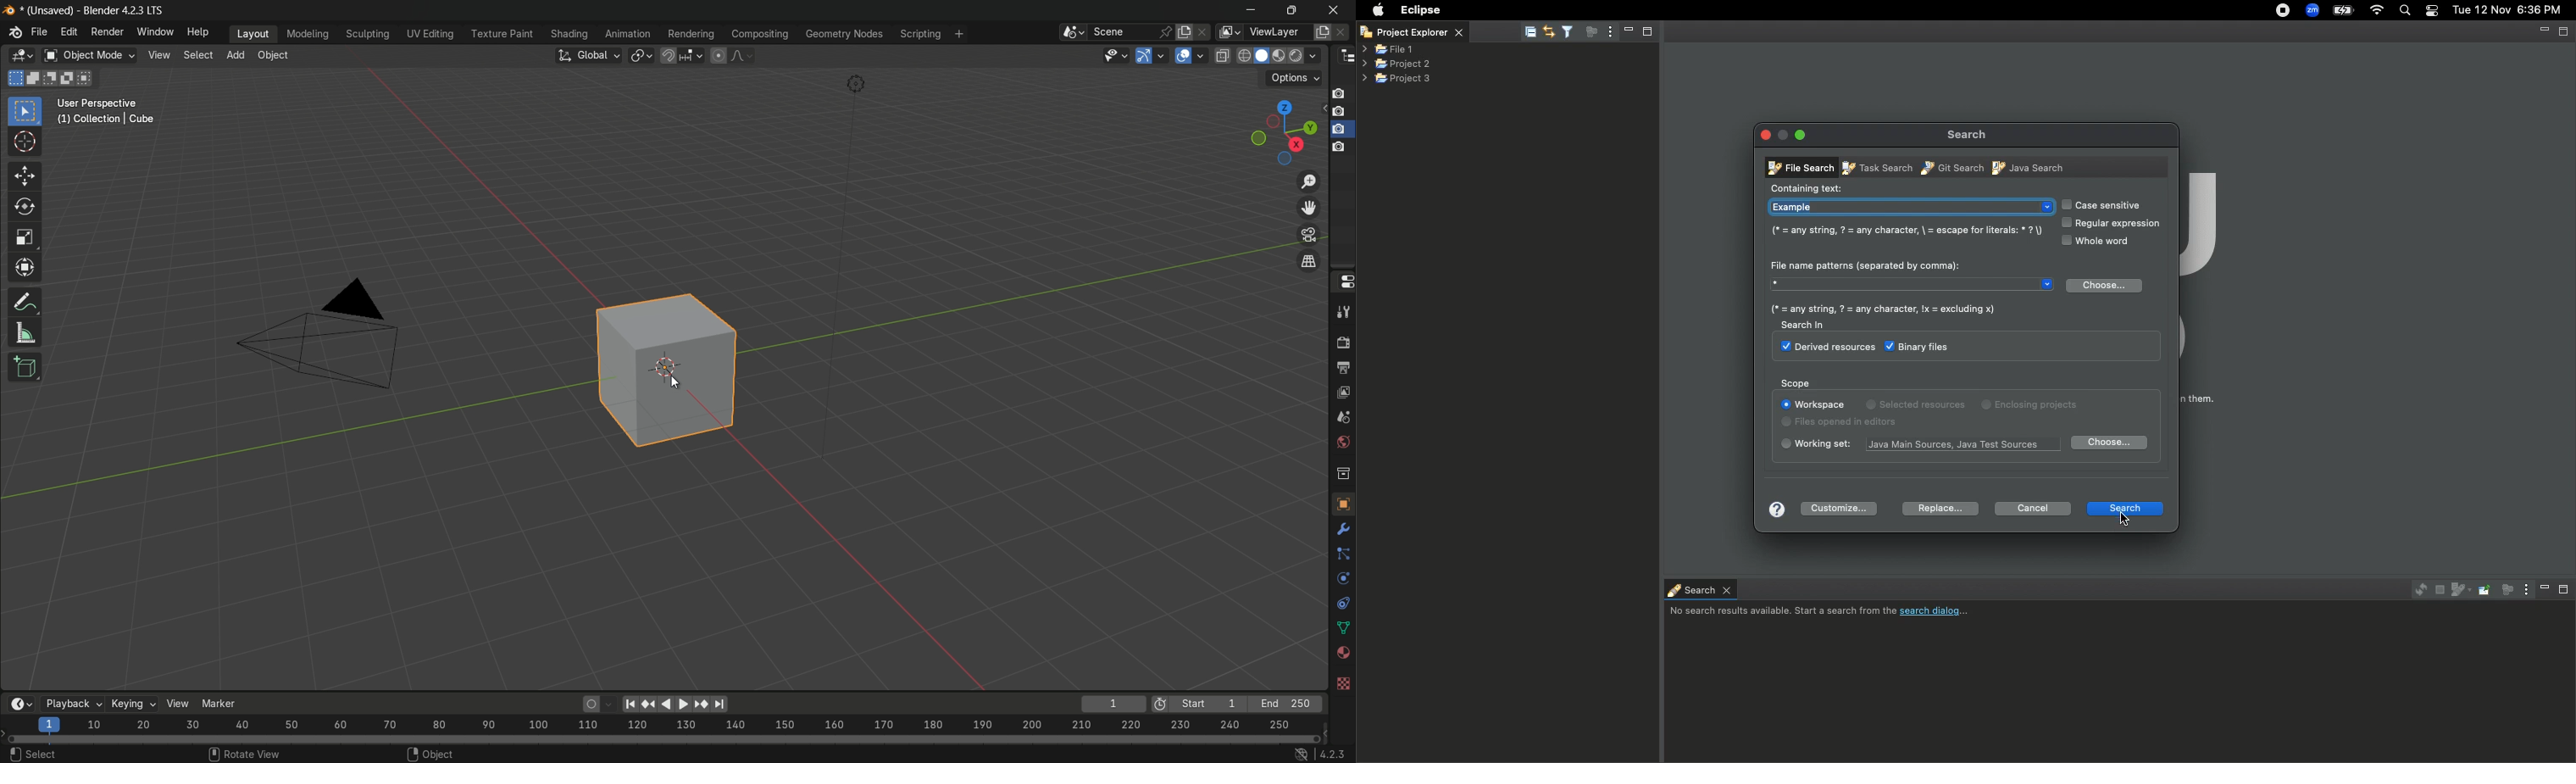 The width and height of the screenshot is (2576, 784). What do you see at coordinates (25, 110) in the screenshot?
I see `select box` at bounding box center [25, 110].